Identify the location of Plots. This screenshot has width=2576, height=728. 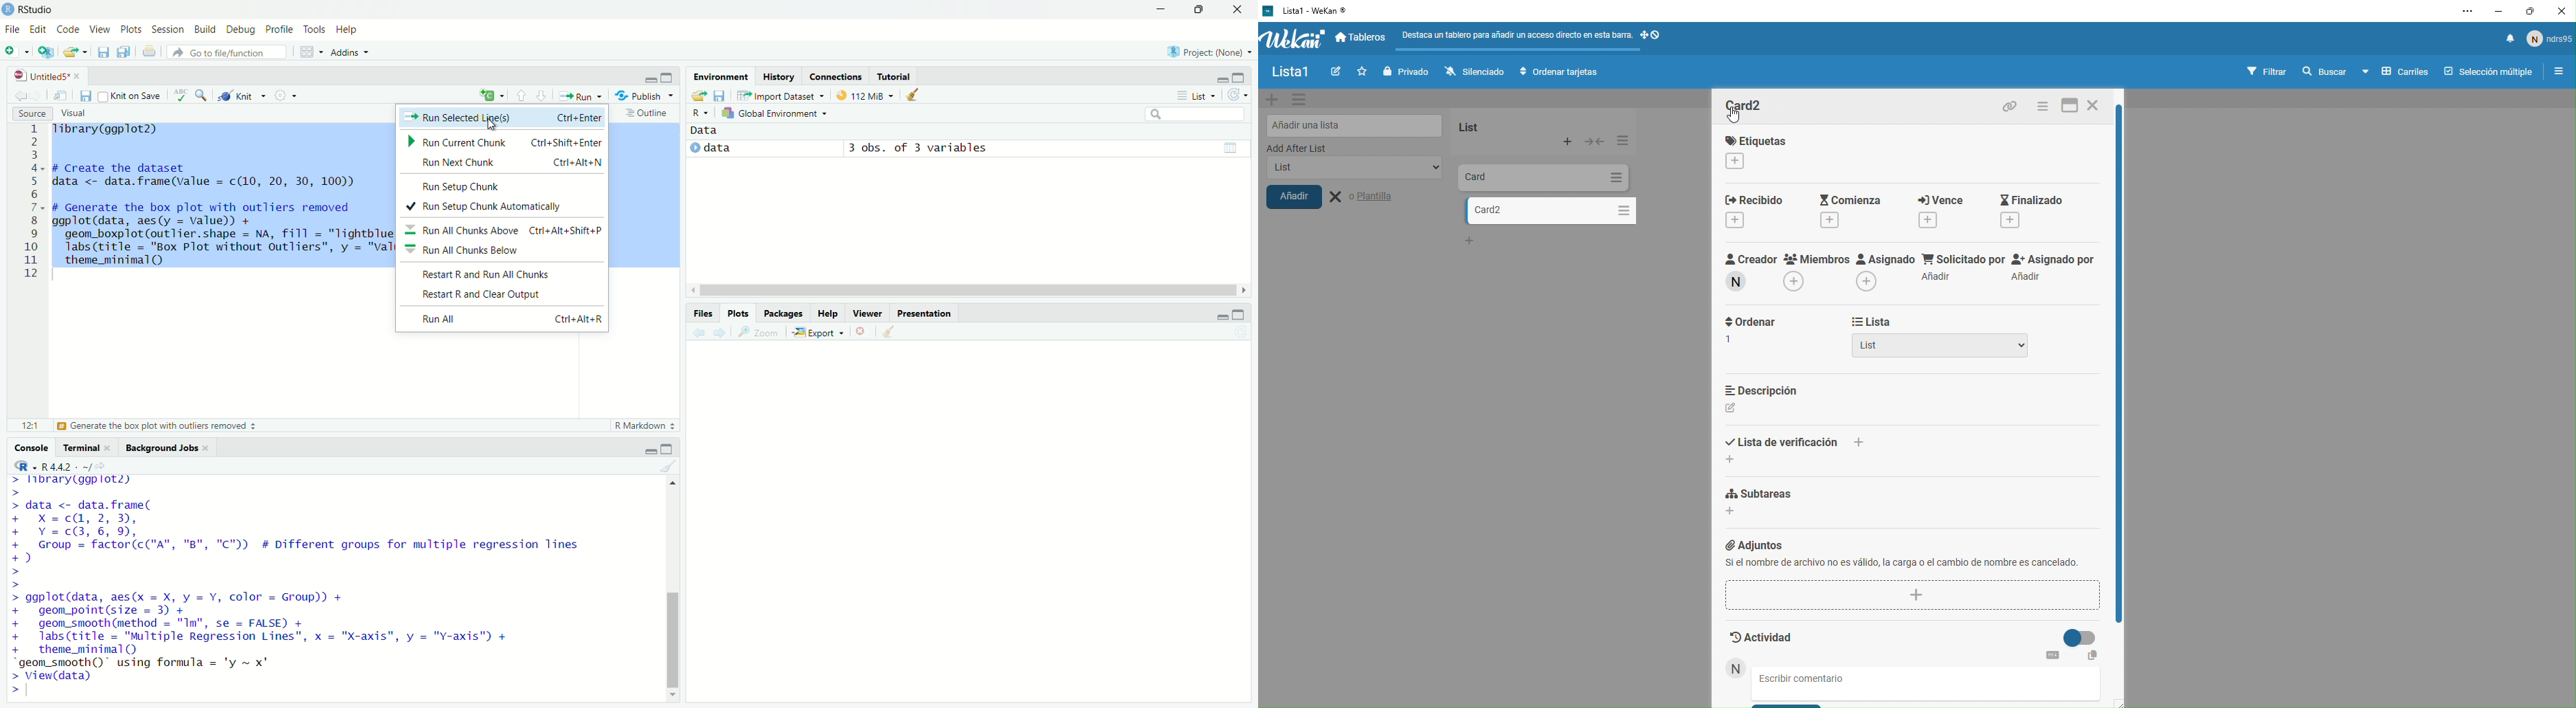
(734, 313).